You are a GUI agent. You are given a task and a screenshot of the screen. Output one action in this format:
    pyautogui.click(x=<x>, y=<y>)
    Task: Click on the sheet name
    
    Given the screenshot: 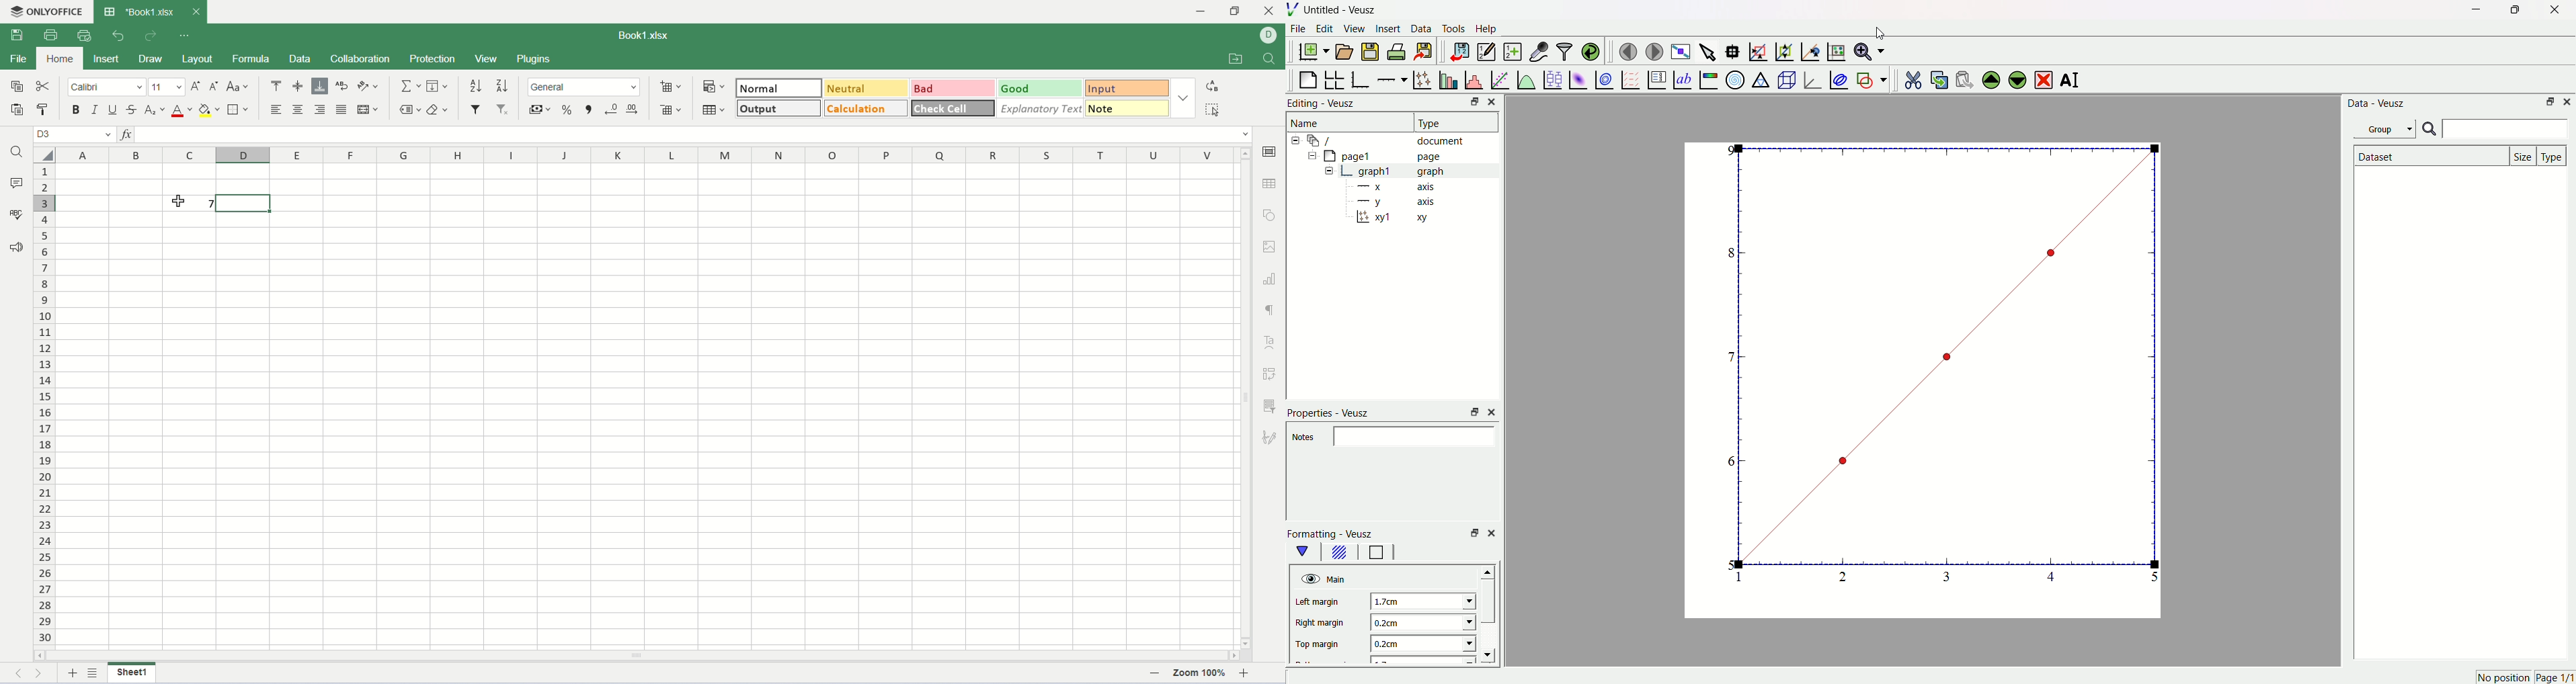 What is the action you would take?
    pyautogui.click(x=135, y=672)
    